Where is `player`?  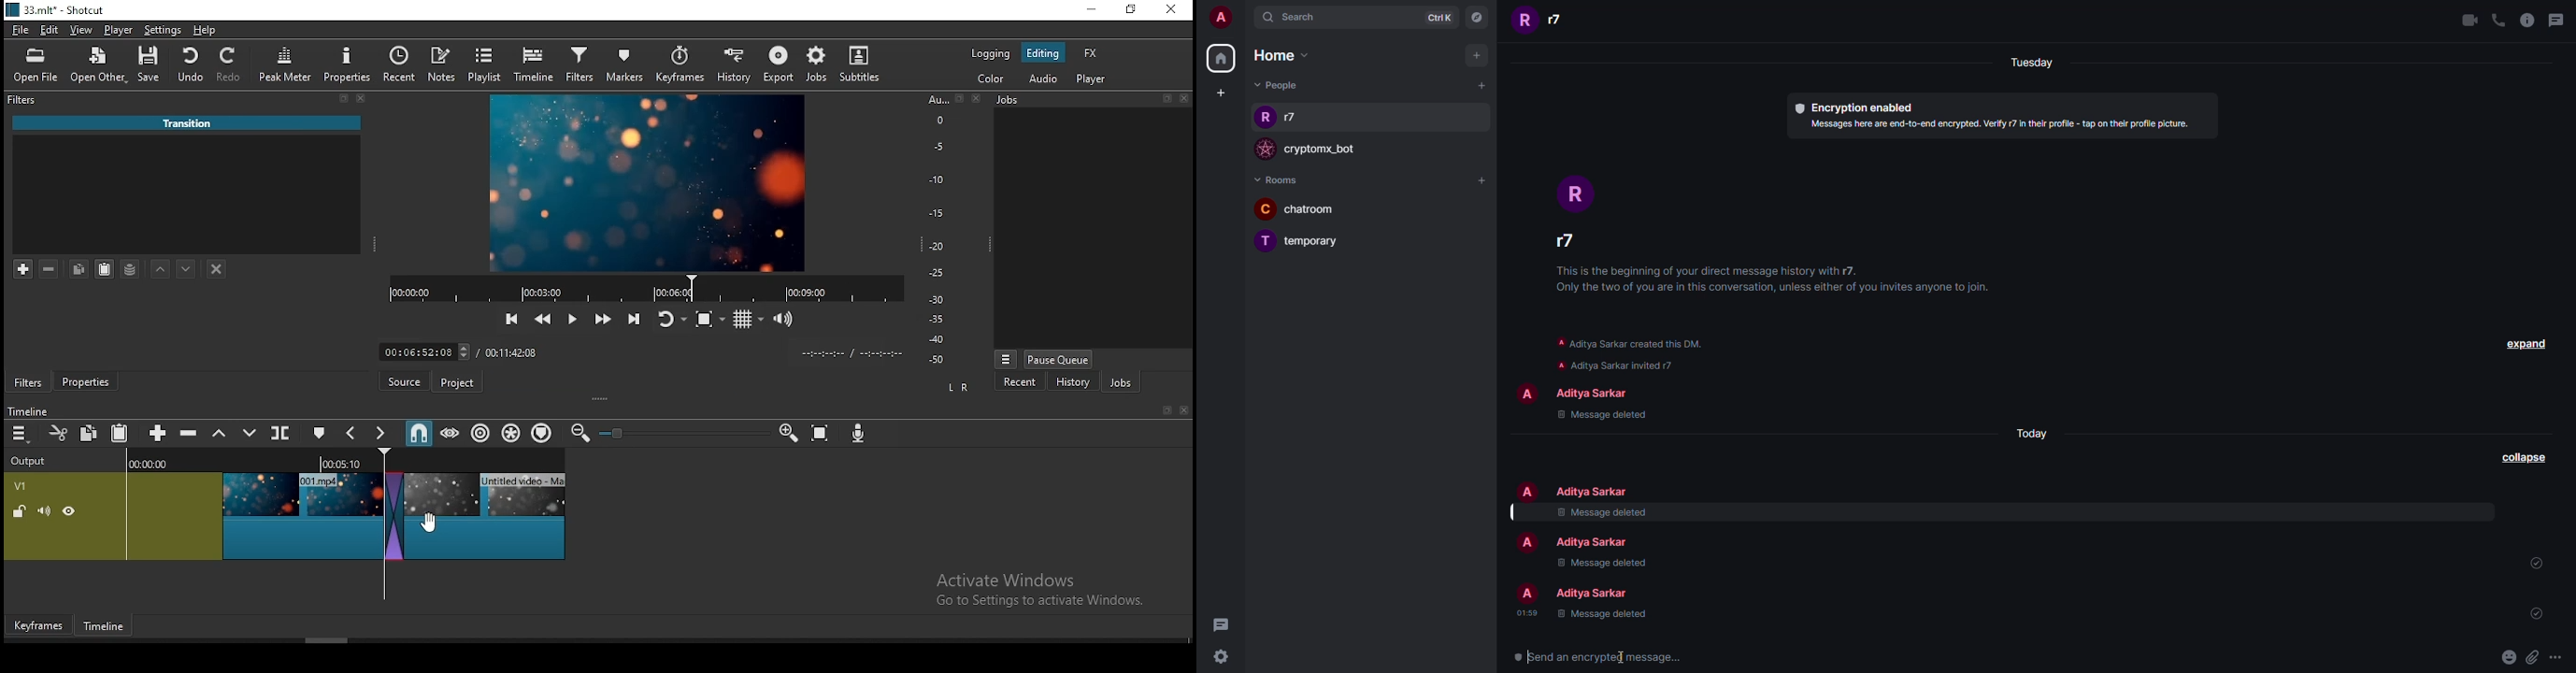 player is located at coordinates (1091, 80).